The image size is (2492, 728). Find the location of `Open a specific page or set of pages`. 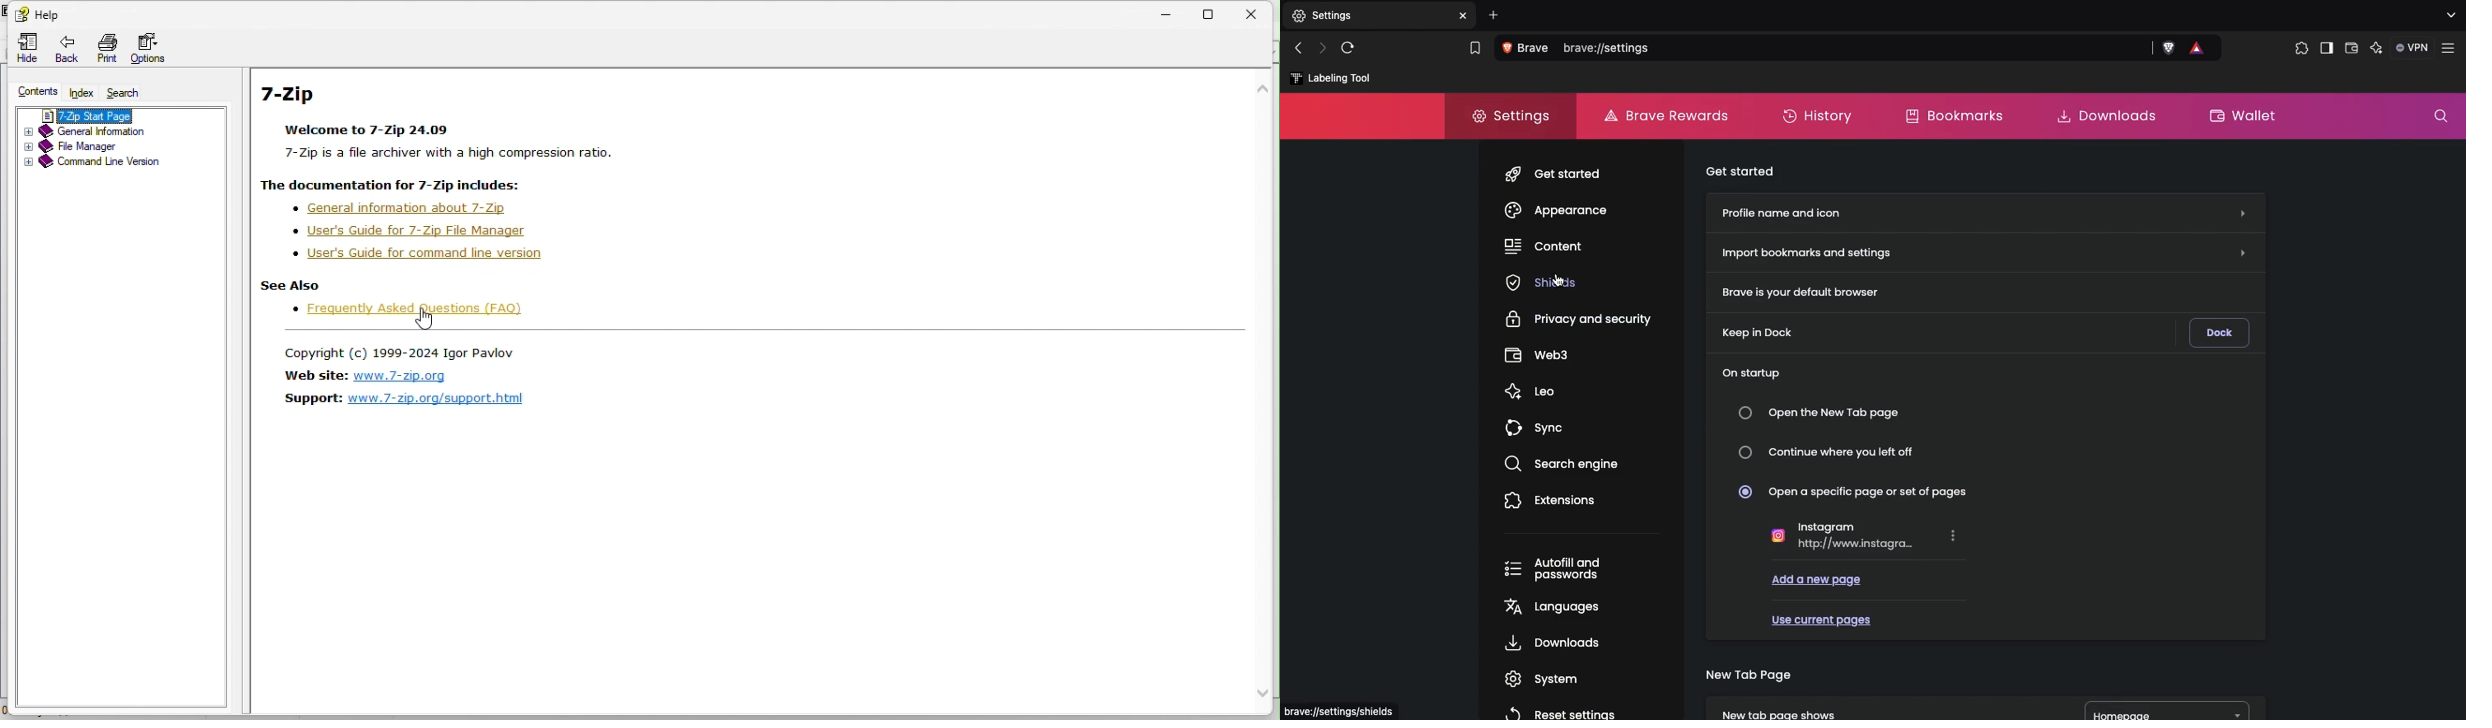

Open a specific page or set of pages is located at coordinates (1854, 492).